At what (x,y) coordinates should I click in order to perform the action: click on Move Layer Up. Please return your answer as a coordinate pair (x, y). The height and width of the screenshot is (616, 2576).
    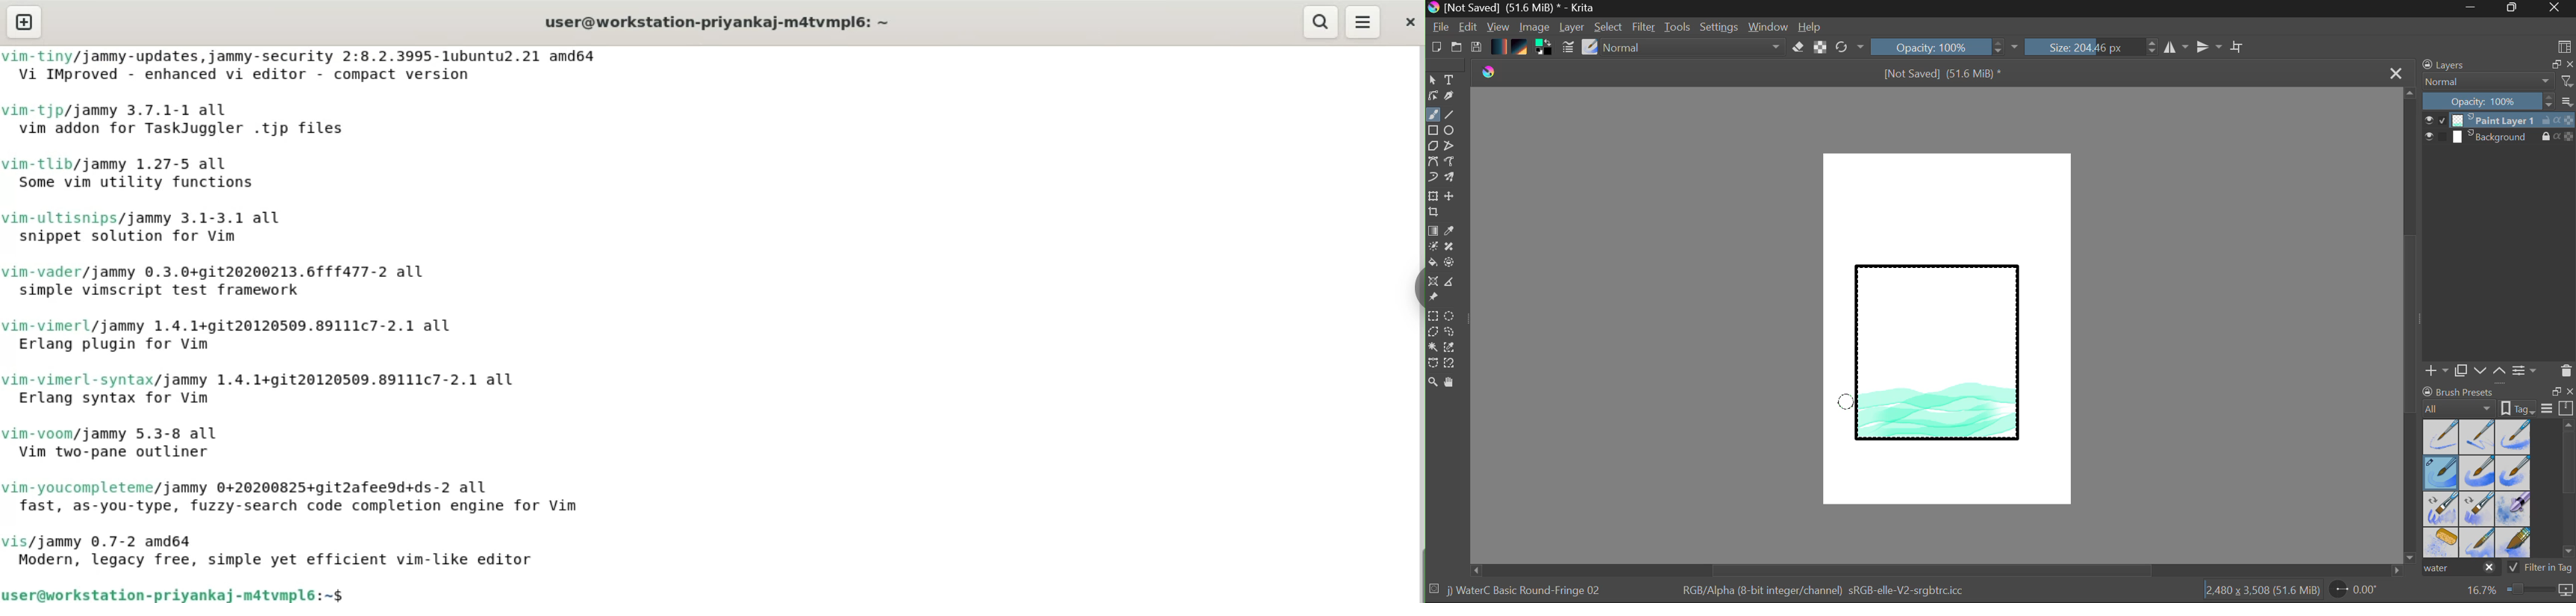
    Looking at the image, I should click on (2500, 370).